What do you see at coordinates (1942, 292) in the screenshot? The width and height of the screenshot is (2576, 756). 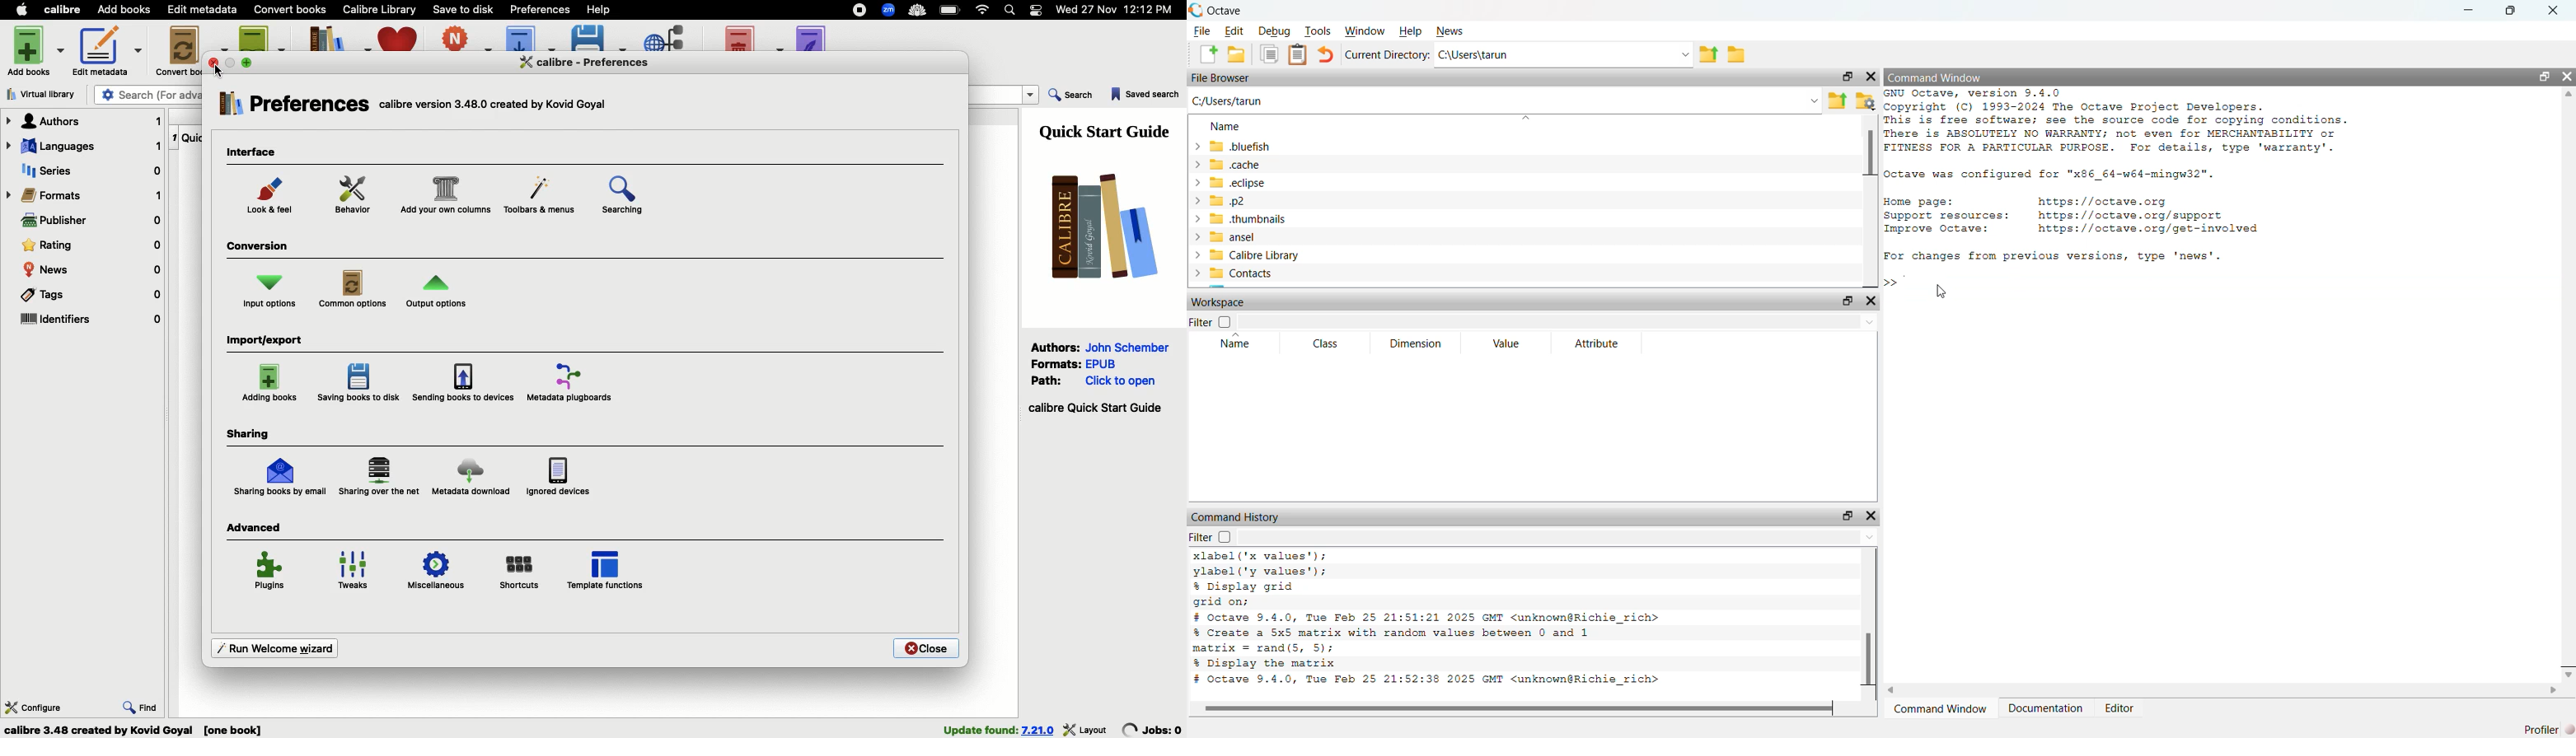 I see `cursor` at bounding box center [1942, 292].